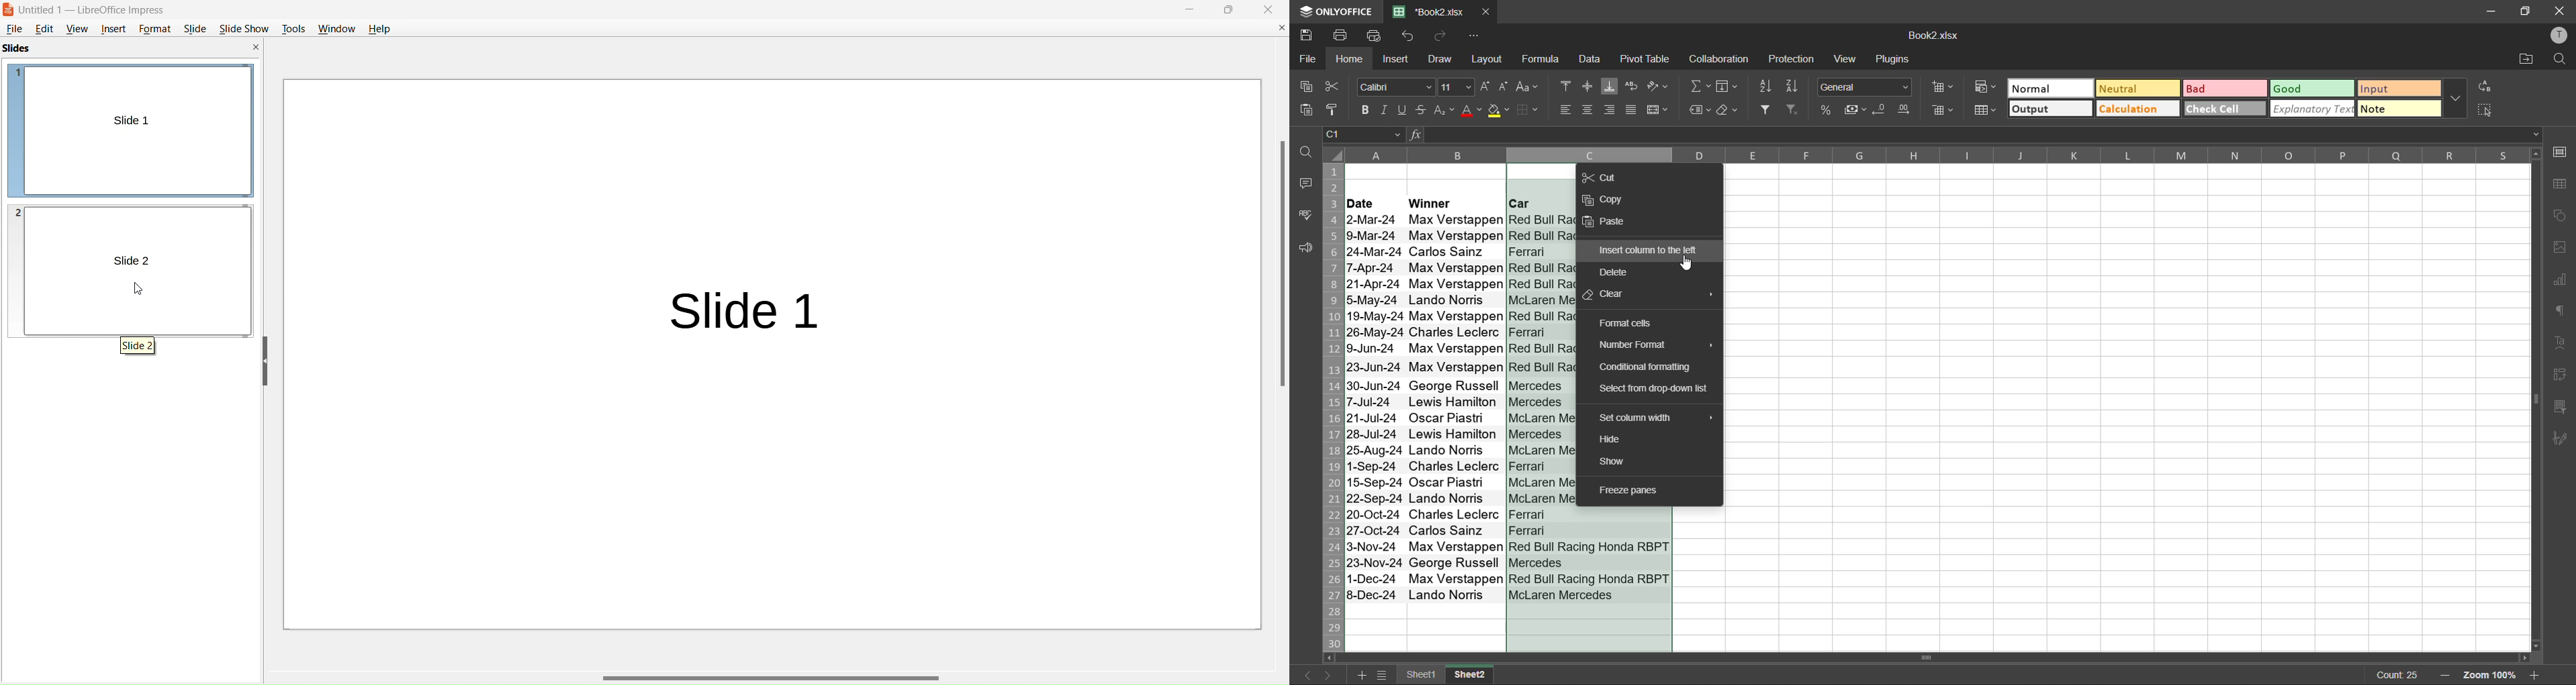  What do you see at coordinates (1337, 111) in the screenshot?
I see `copy style` at bounding box center [1337, 111].